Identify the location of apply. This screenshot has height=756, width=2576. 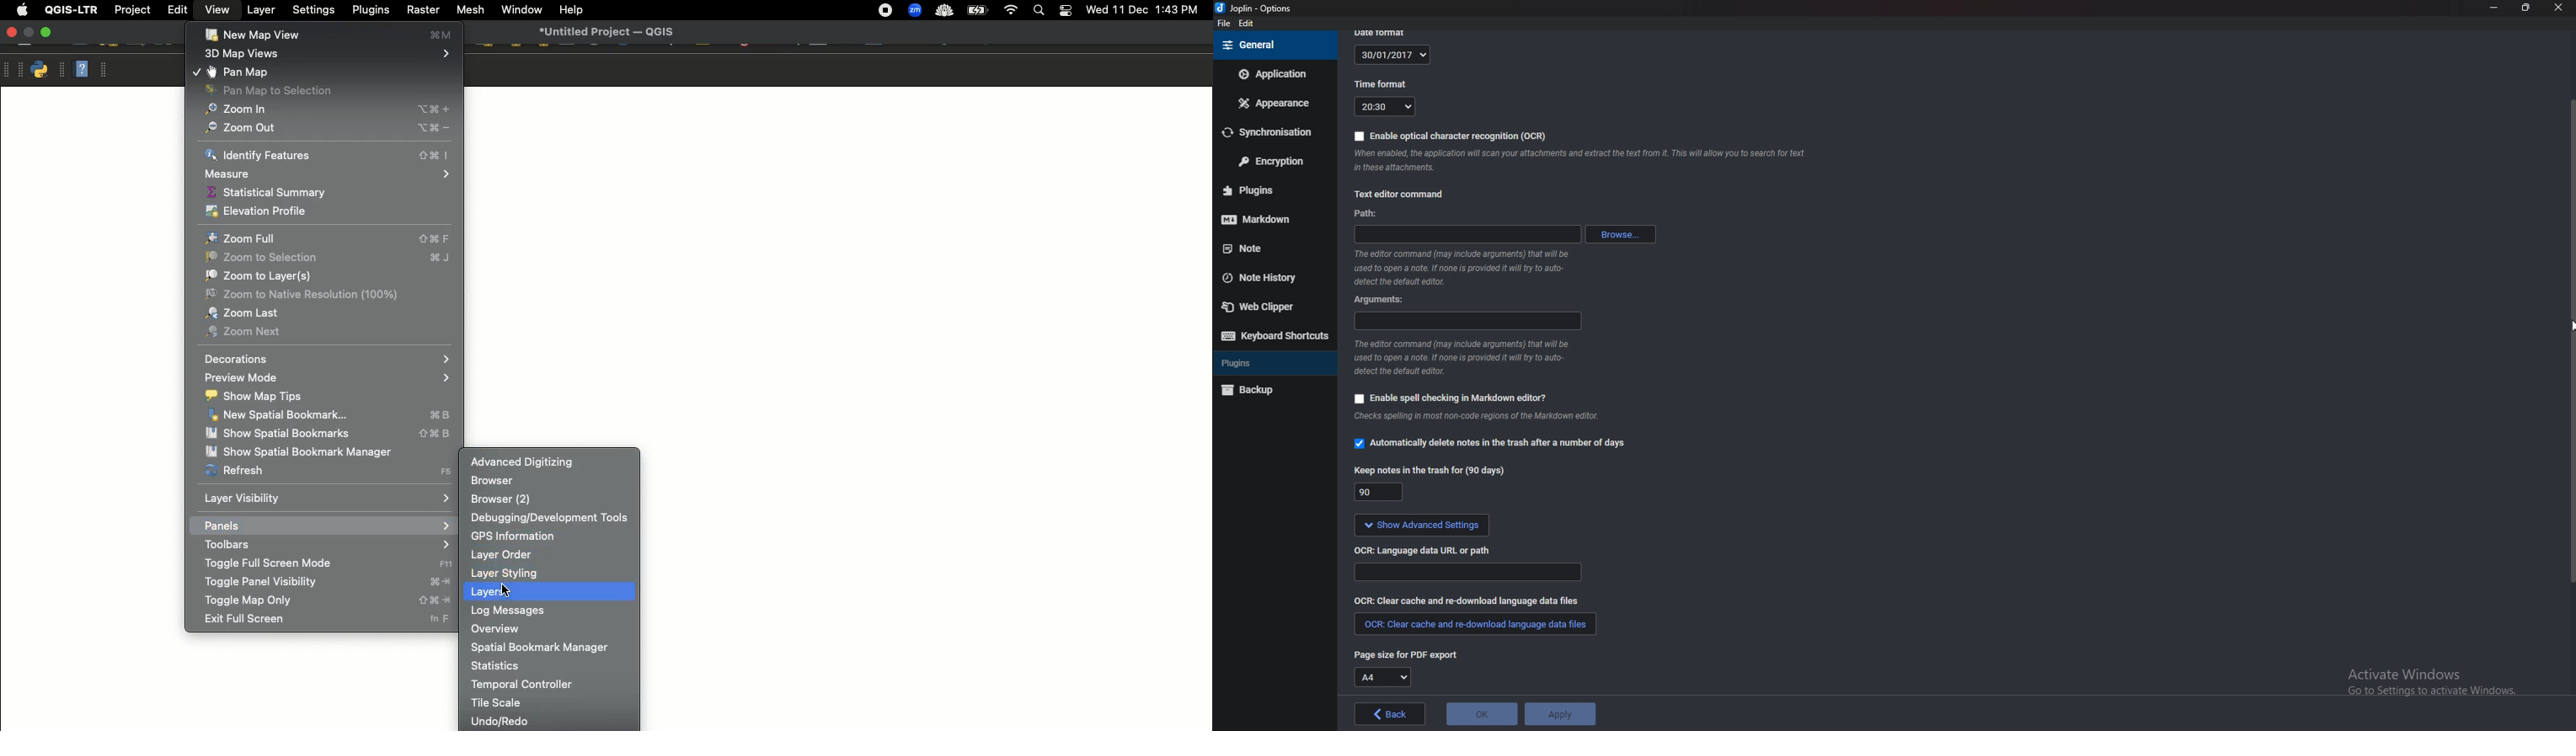
(1559, 714).